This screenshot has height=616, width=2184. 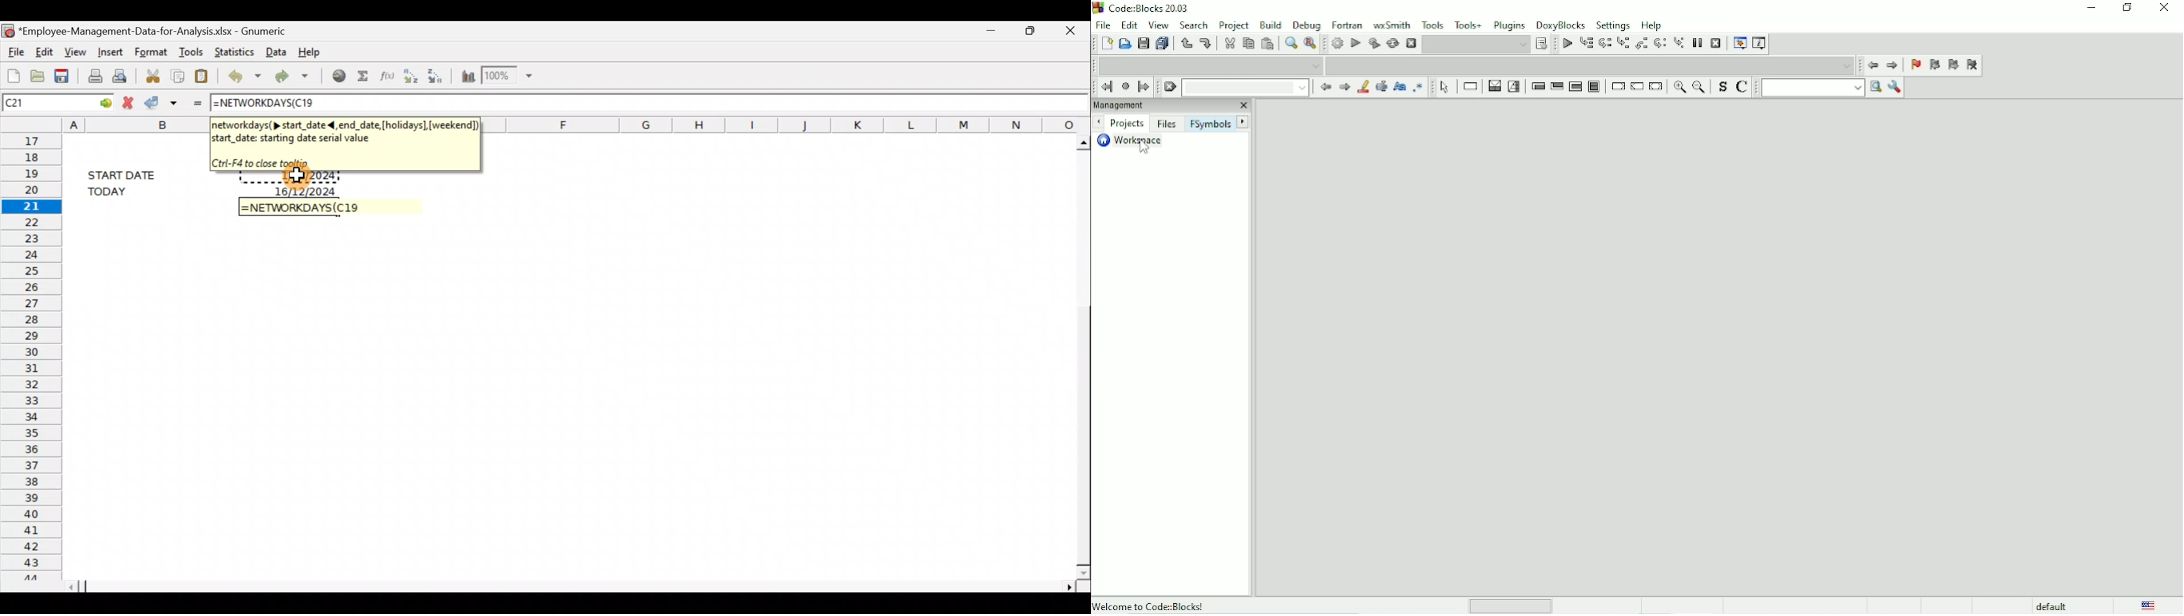 What do you see at coordinates (509, 76) in the screenshot?
I see `Zoom` at bounding box center [509, 76].